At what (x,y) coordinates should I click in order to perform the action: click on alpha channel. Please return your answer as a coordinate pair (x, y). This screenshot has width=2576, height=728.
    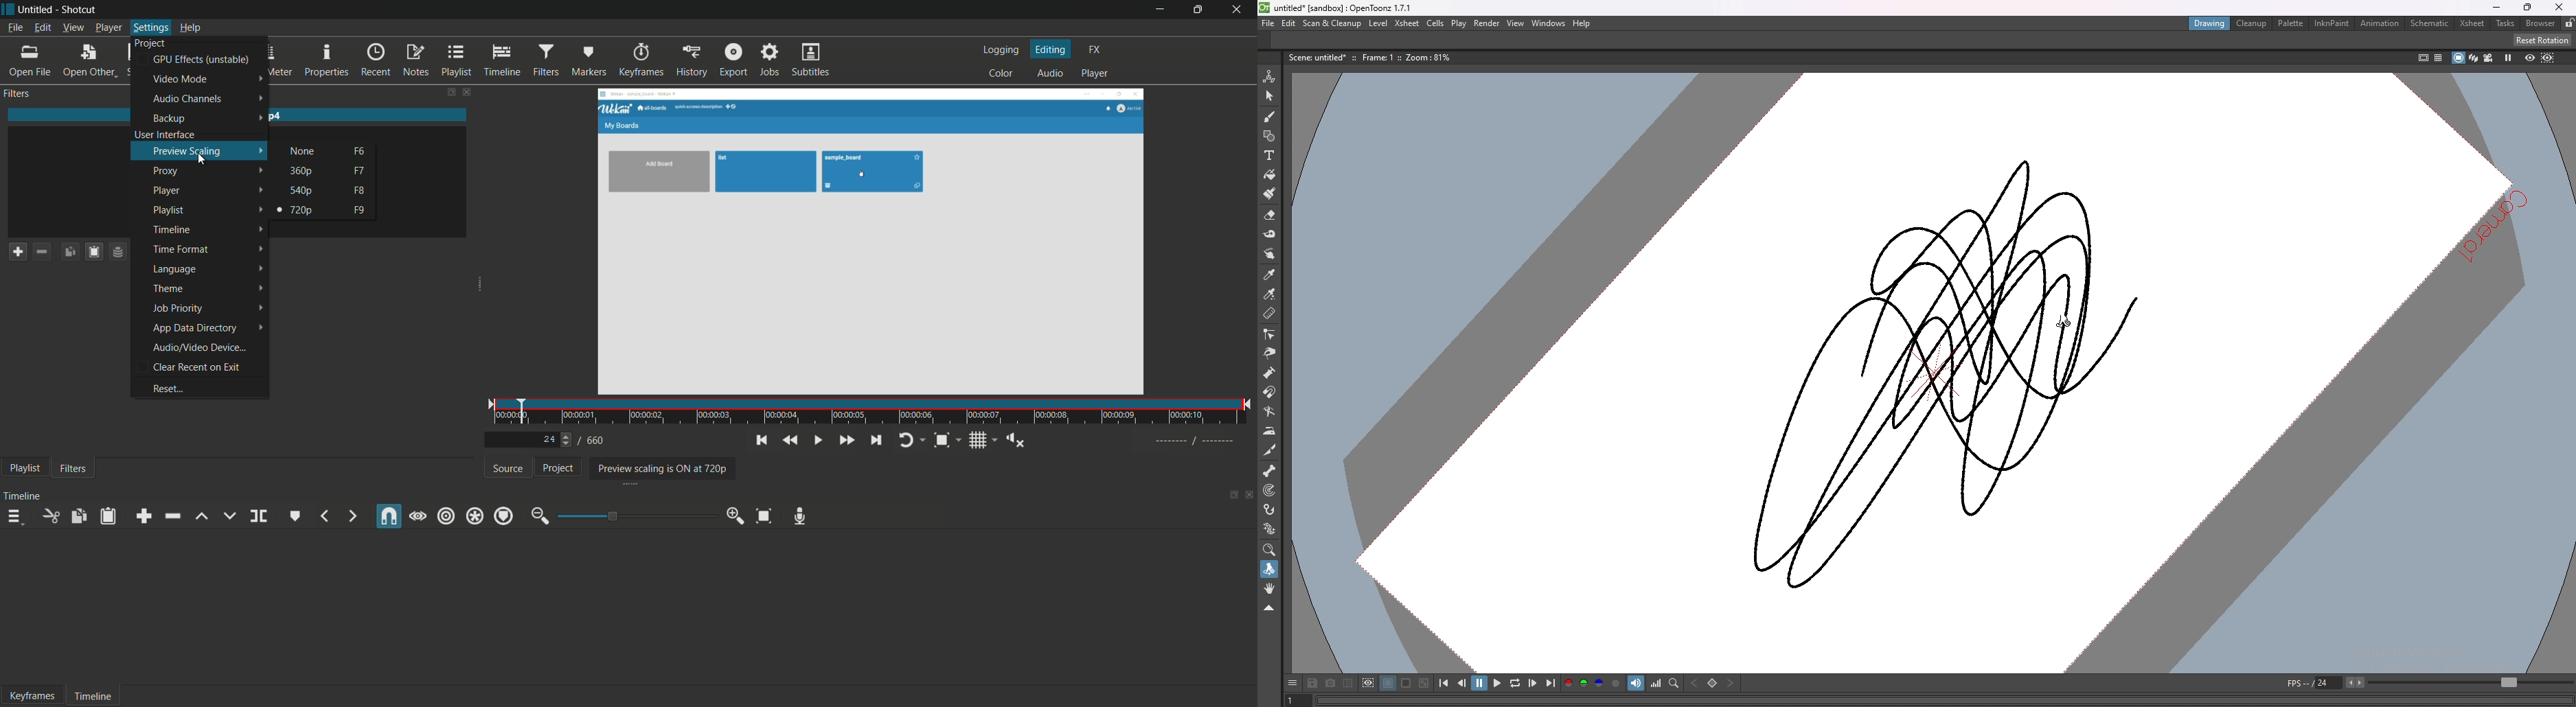
    Looking at the image, I should click on (1616, 684).